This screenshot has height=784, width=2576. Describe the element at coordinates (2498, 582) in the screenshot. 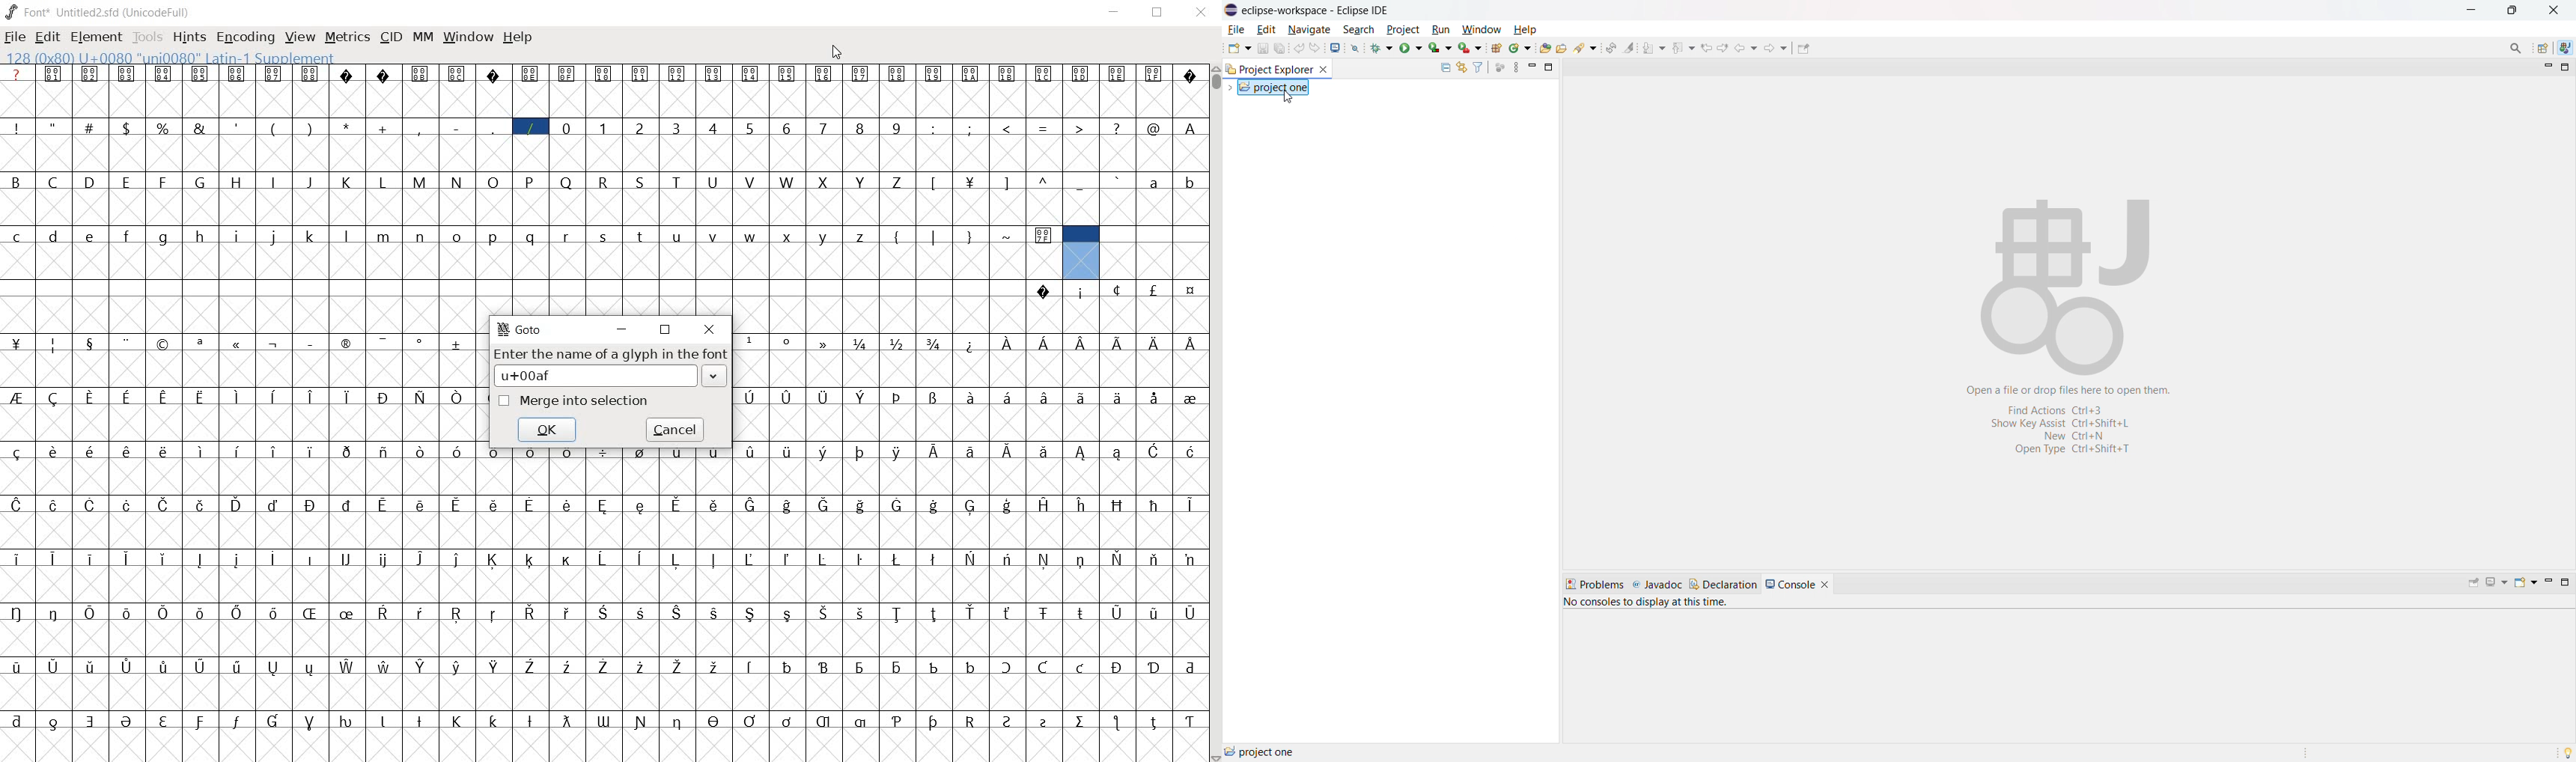

I see `display selected console` at that location.